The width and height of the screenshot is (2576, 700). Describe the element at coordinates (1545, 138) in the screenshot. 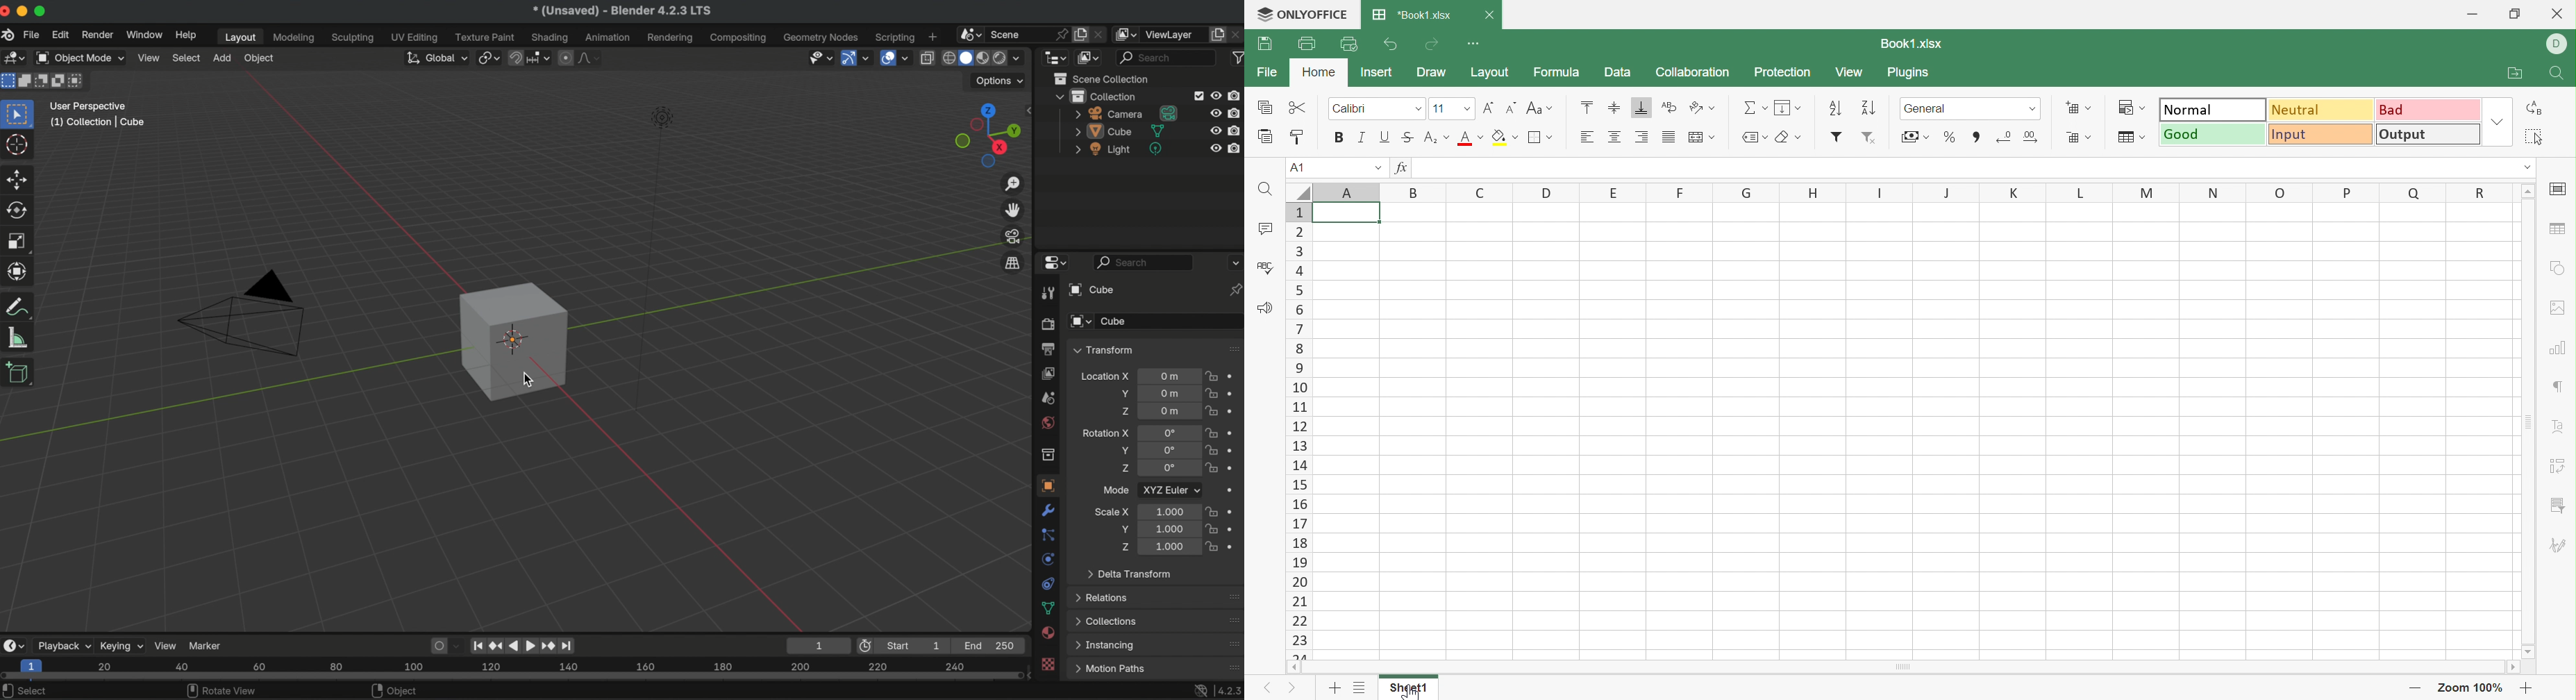

I see `Borders` at that location.